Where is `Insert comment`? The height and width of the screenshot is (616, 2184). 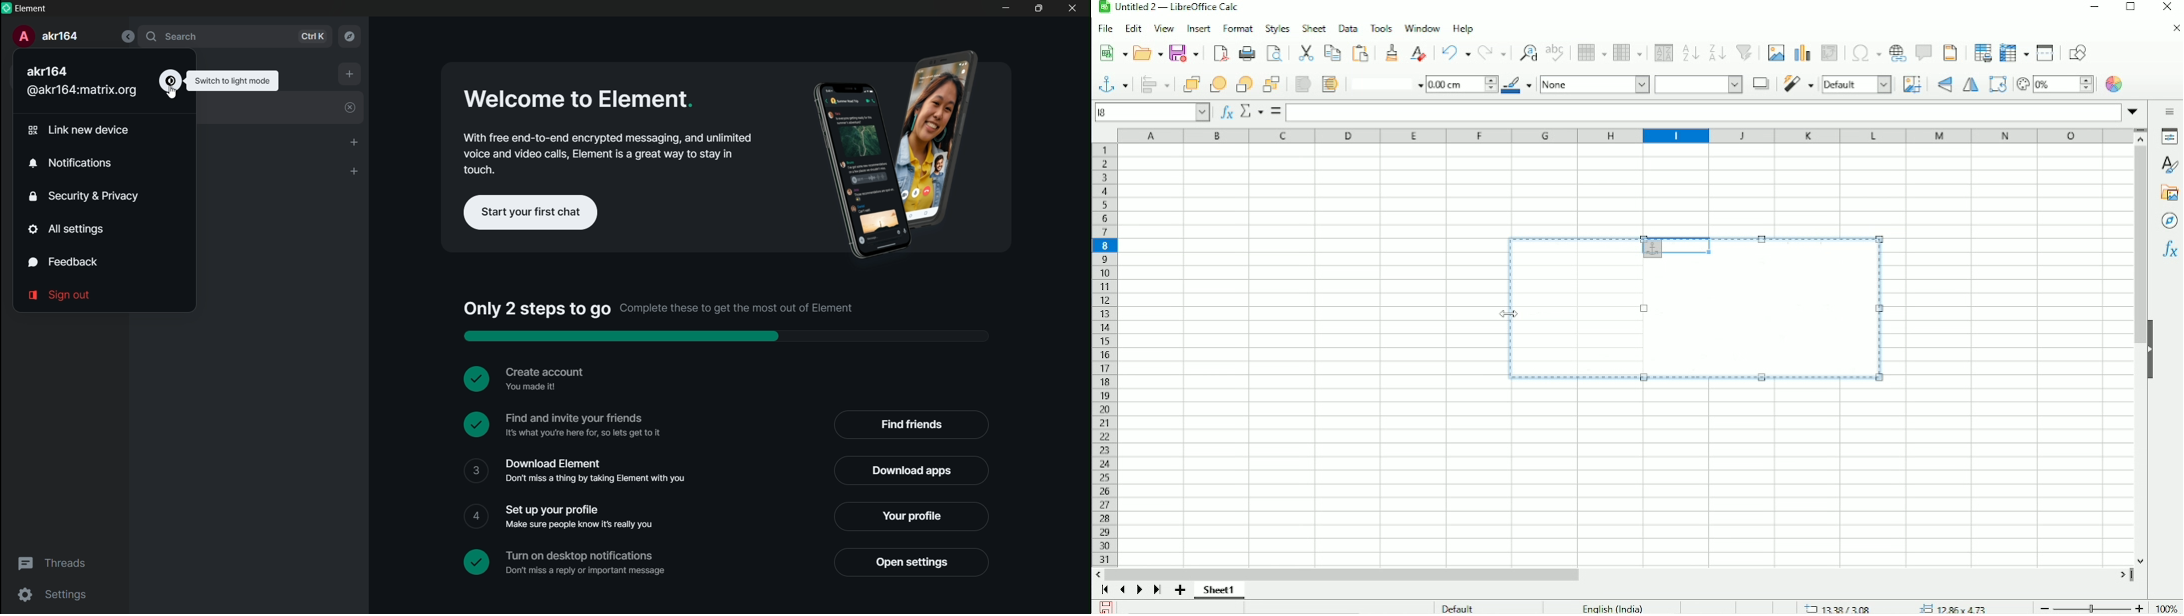 Insert comment is located at coordinates (1923, 52).